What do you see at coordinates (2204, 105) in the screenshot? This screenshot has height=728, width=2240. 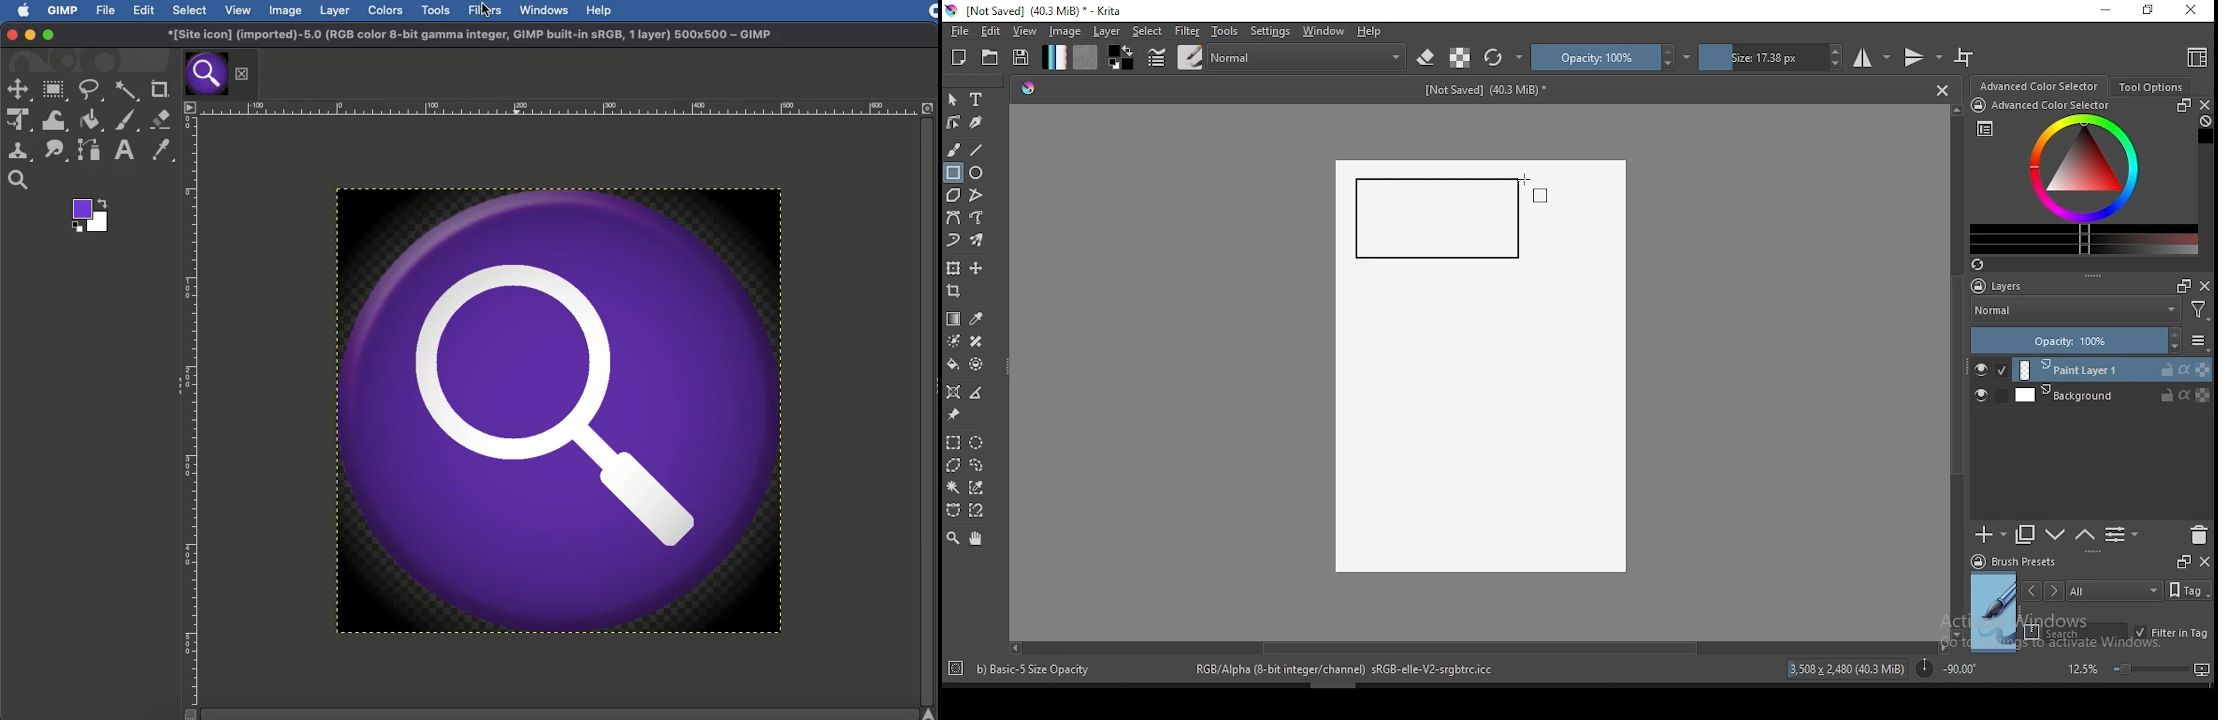 I see `close docker` at bounding box center [2204, 105].